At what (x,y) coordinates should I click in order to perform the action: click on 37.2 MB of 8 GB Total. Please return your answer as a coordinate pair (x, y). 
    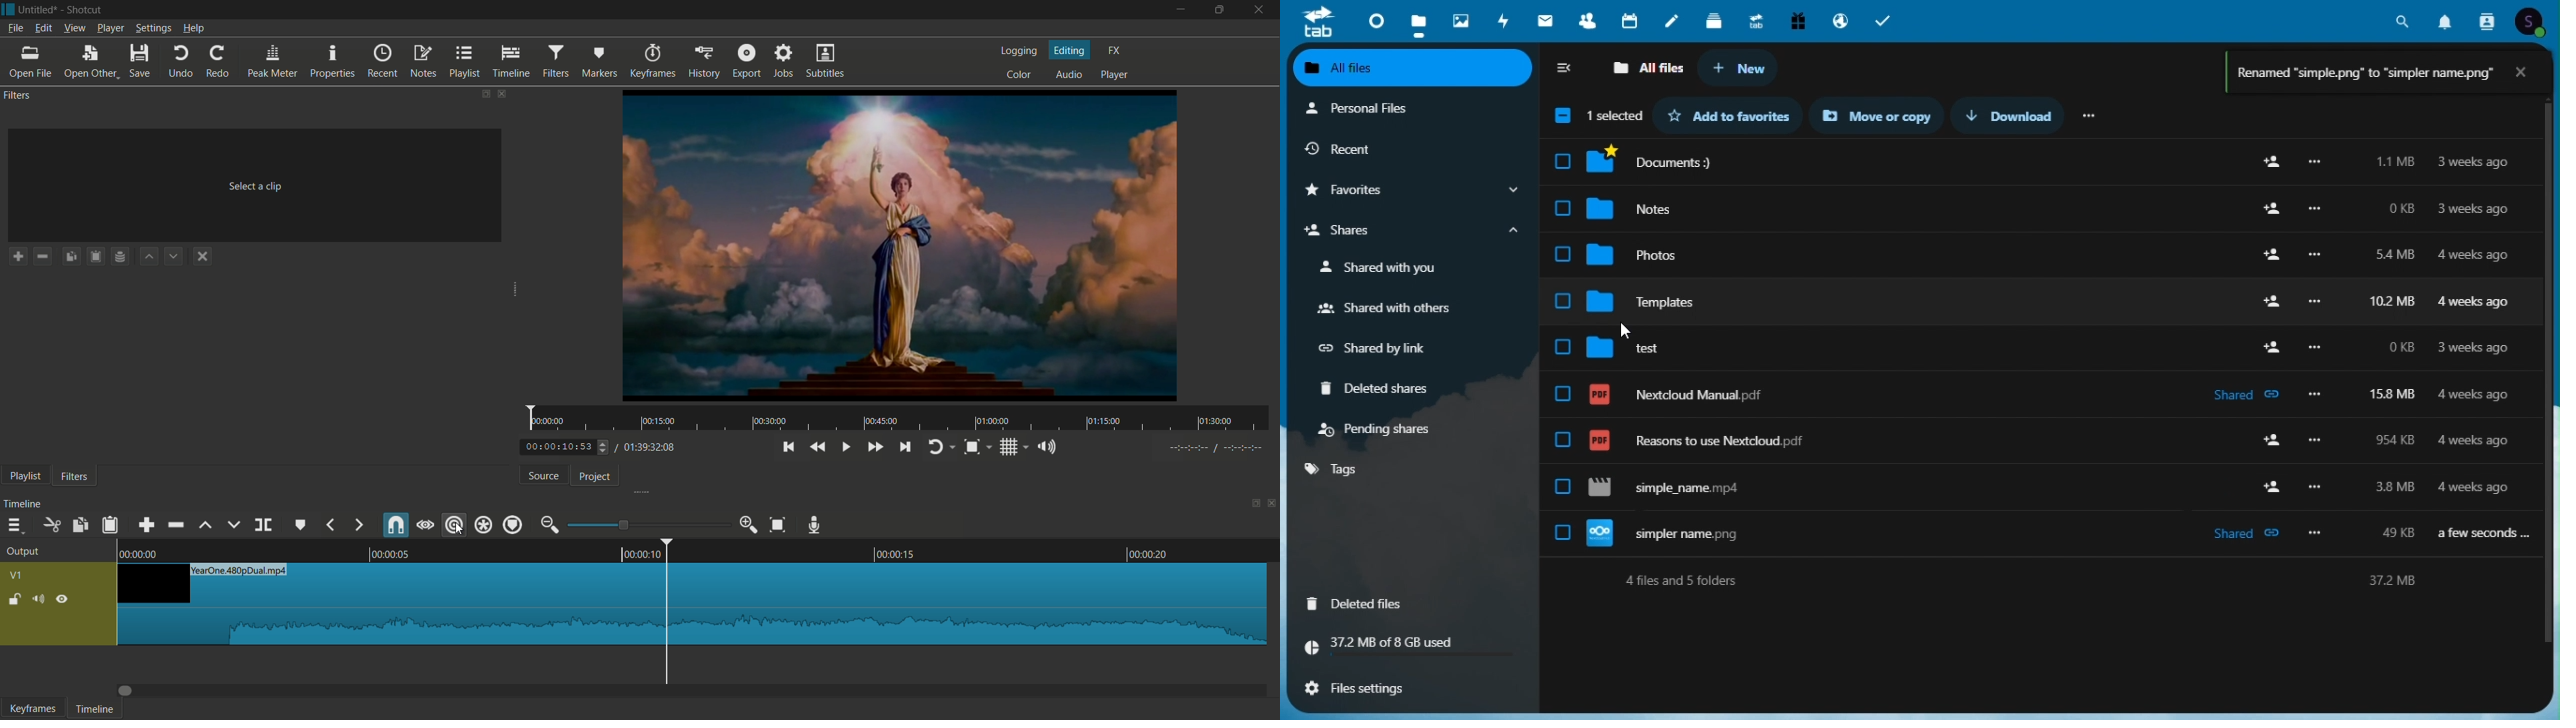
    Looking at the image, I should click on (1411, 644).